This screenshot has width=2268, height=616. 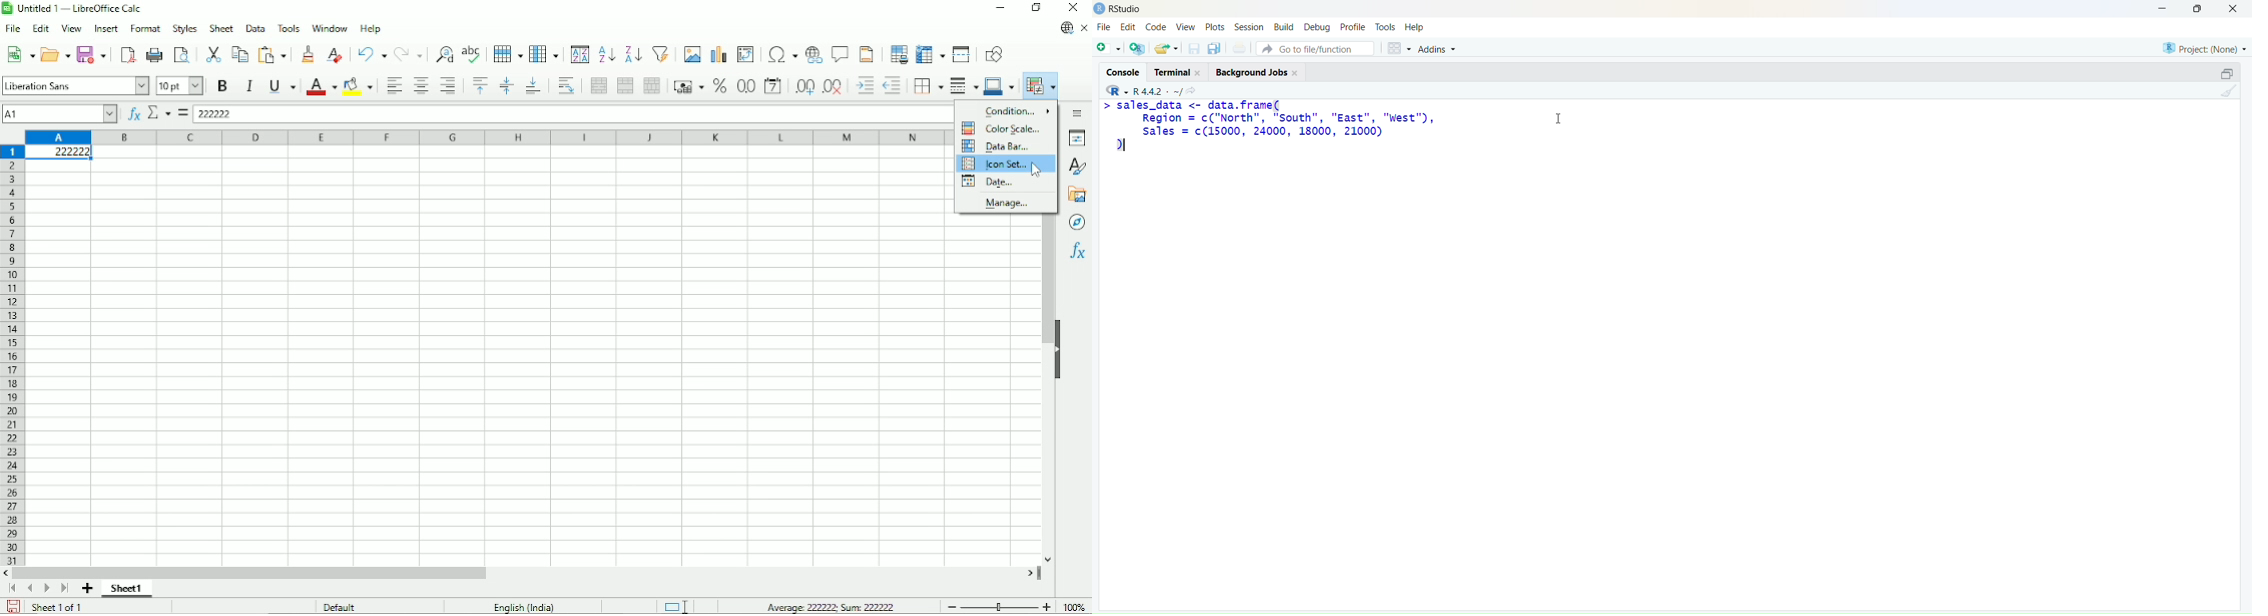 What do you see at coordinates (40, 30) in the screenshot?
I see `Edit` at bounding box center [40, 30].